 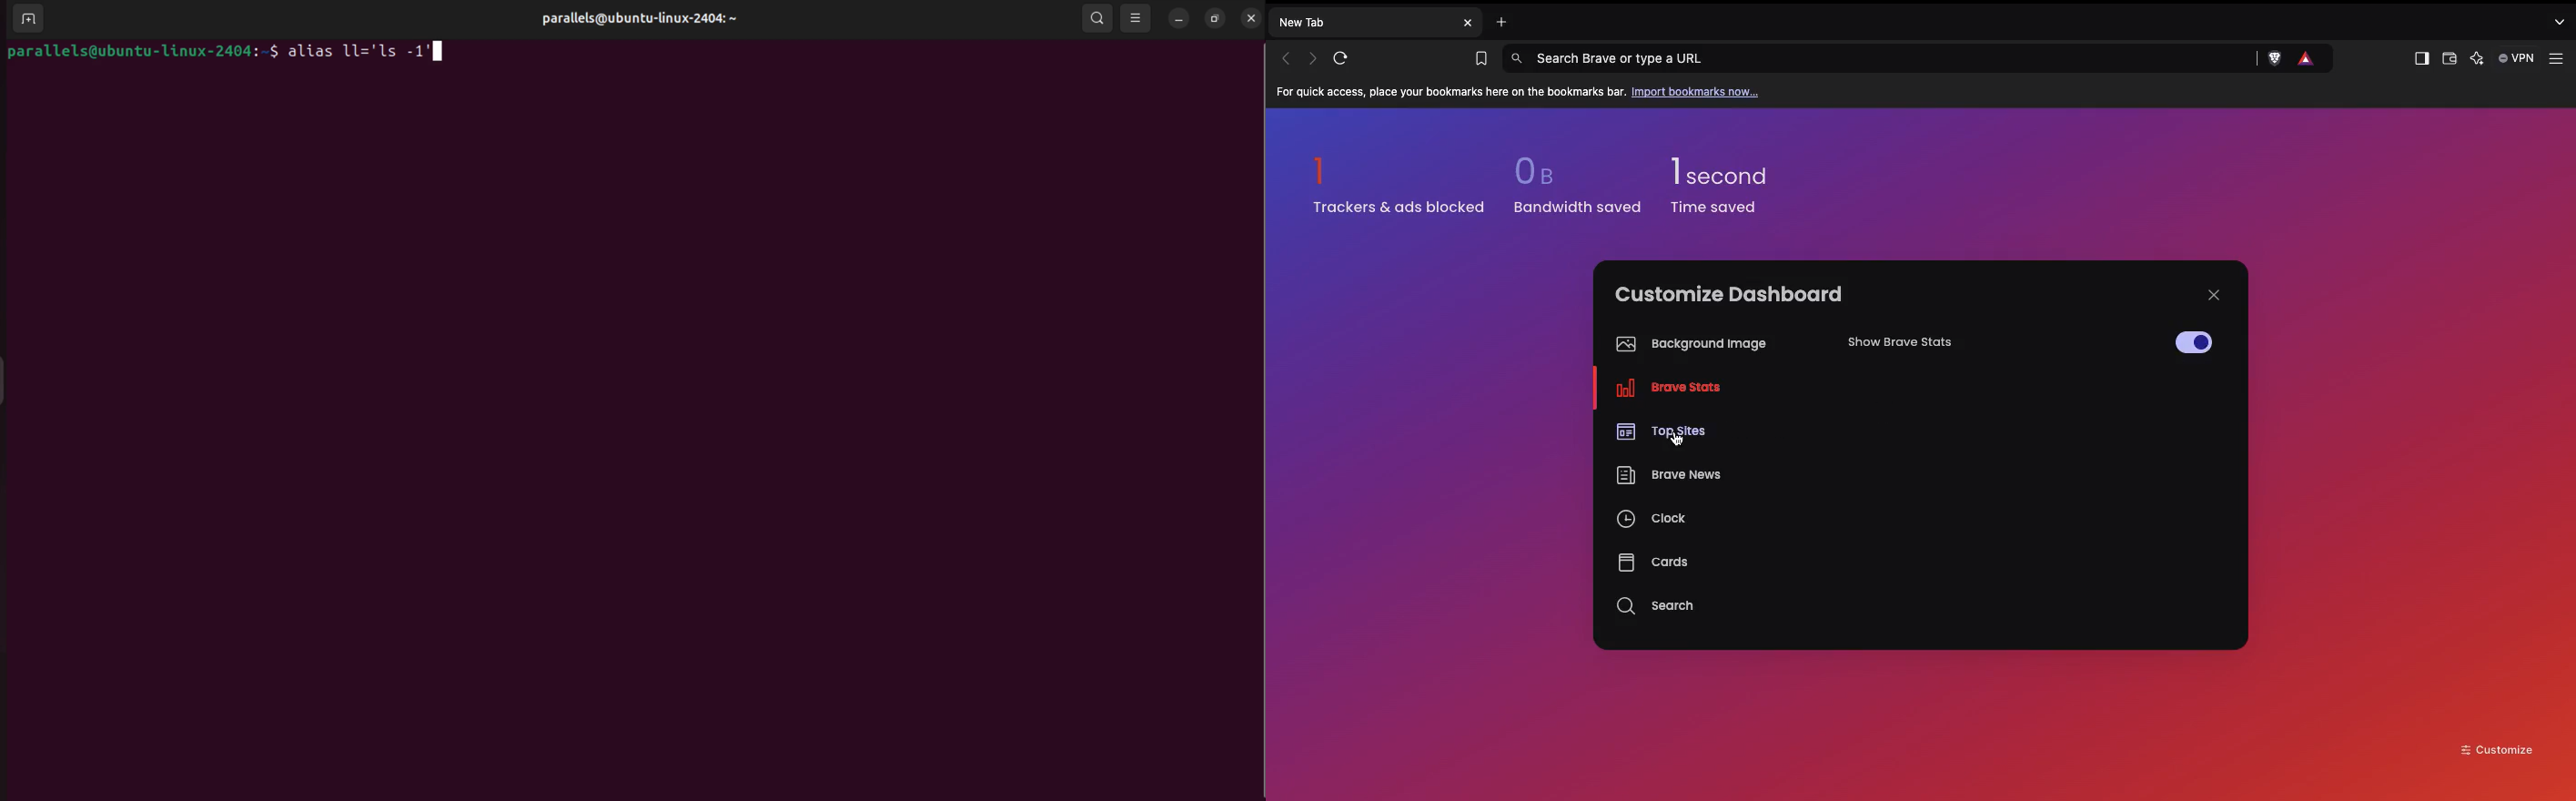 I want to click on Brave news, so click(x=1667, y=477).